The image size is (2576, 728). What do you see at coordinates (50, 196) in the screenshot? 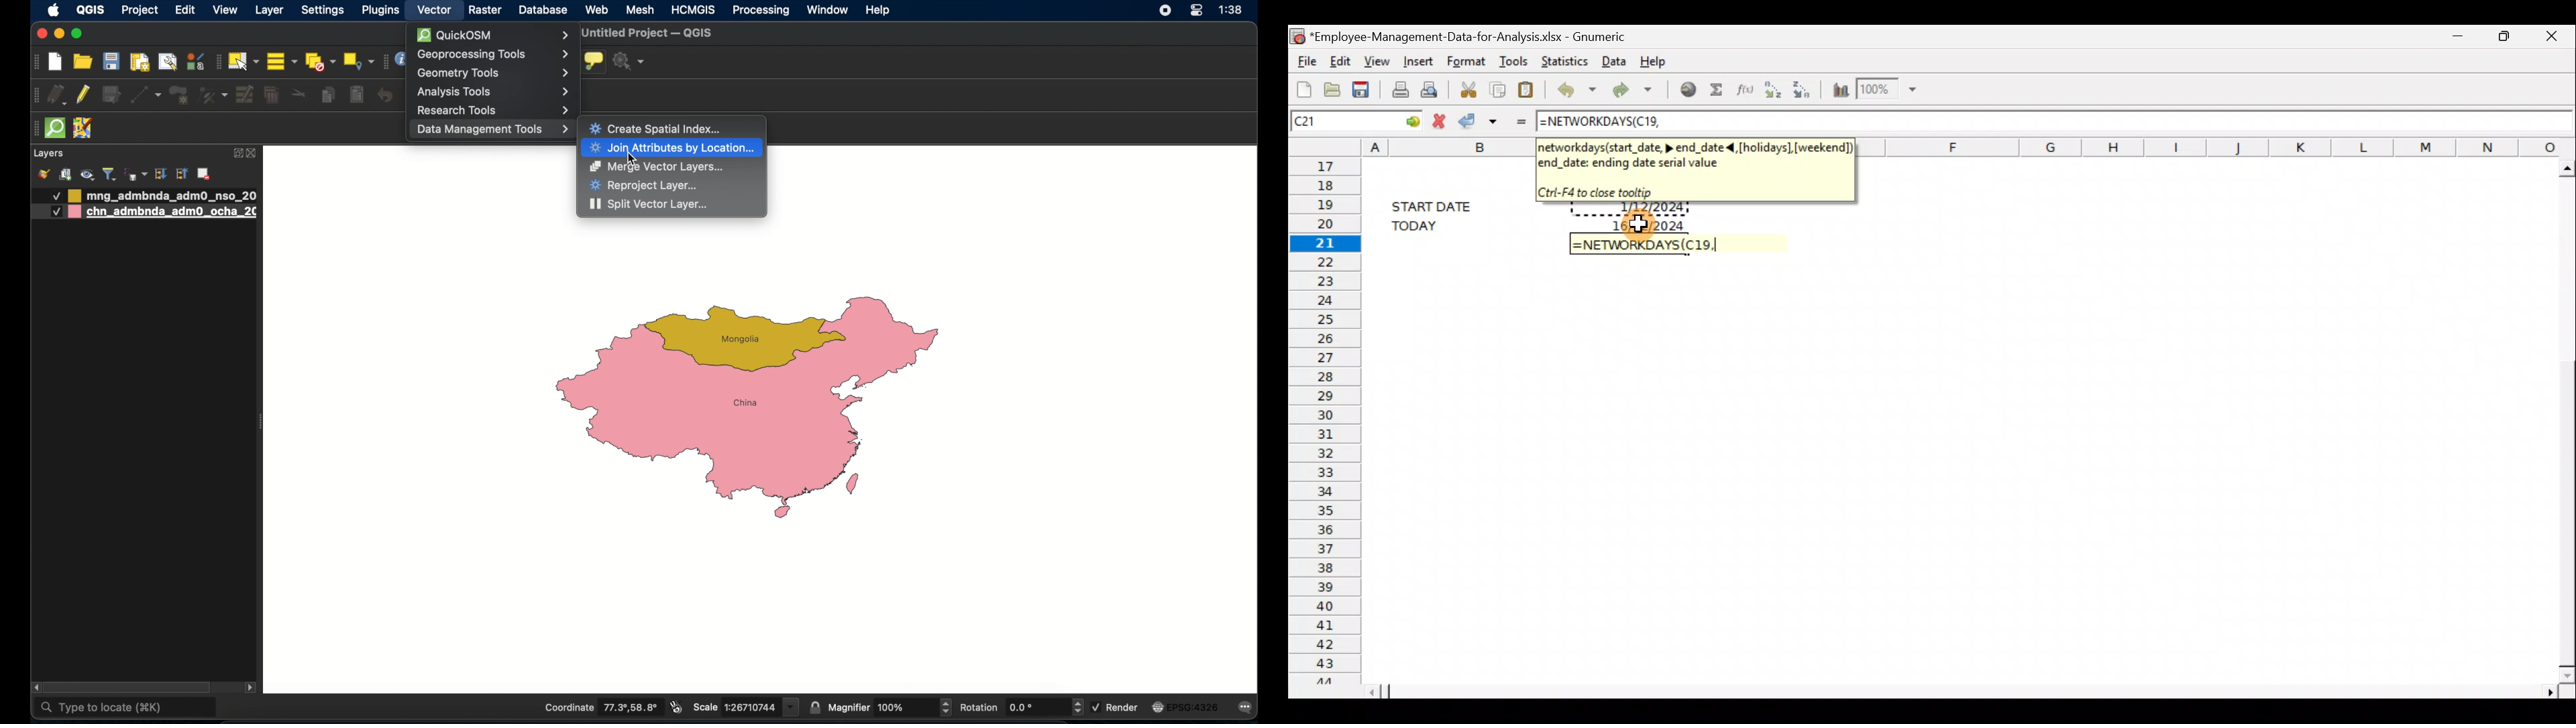
I see `` at bounding box center [50, 196].